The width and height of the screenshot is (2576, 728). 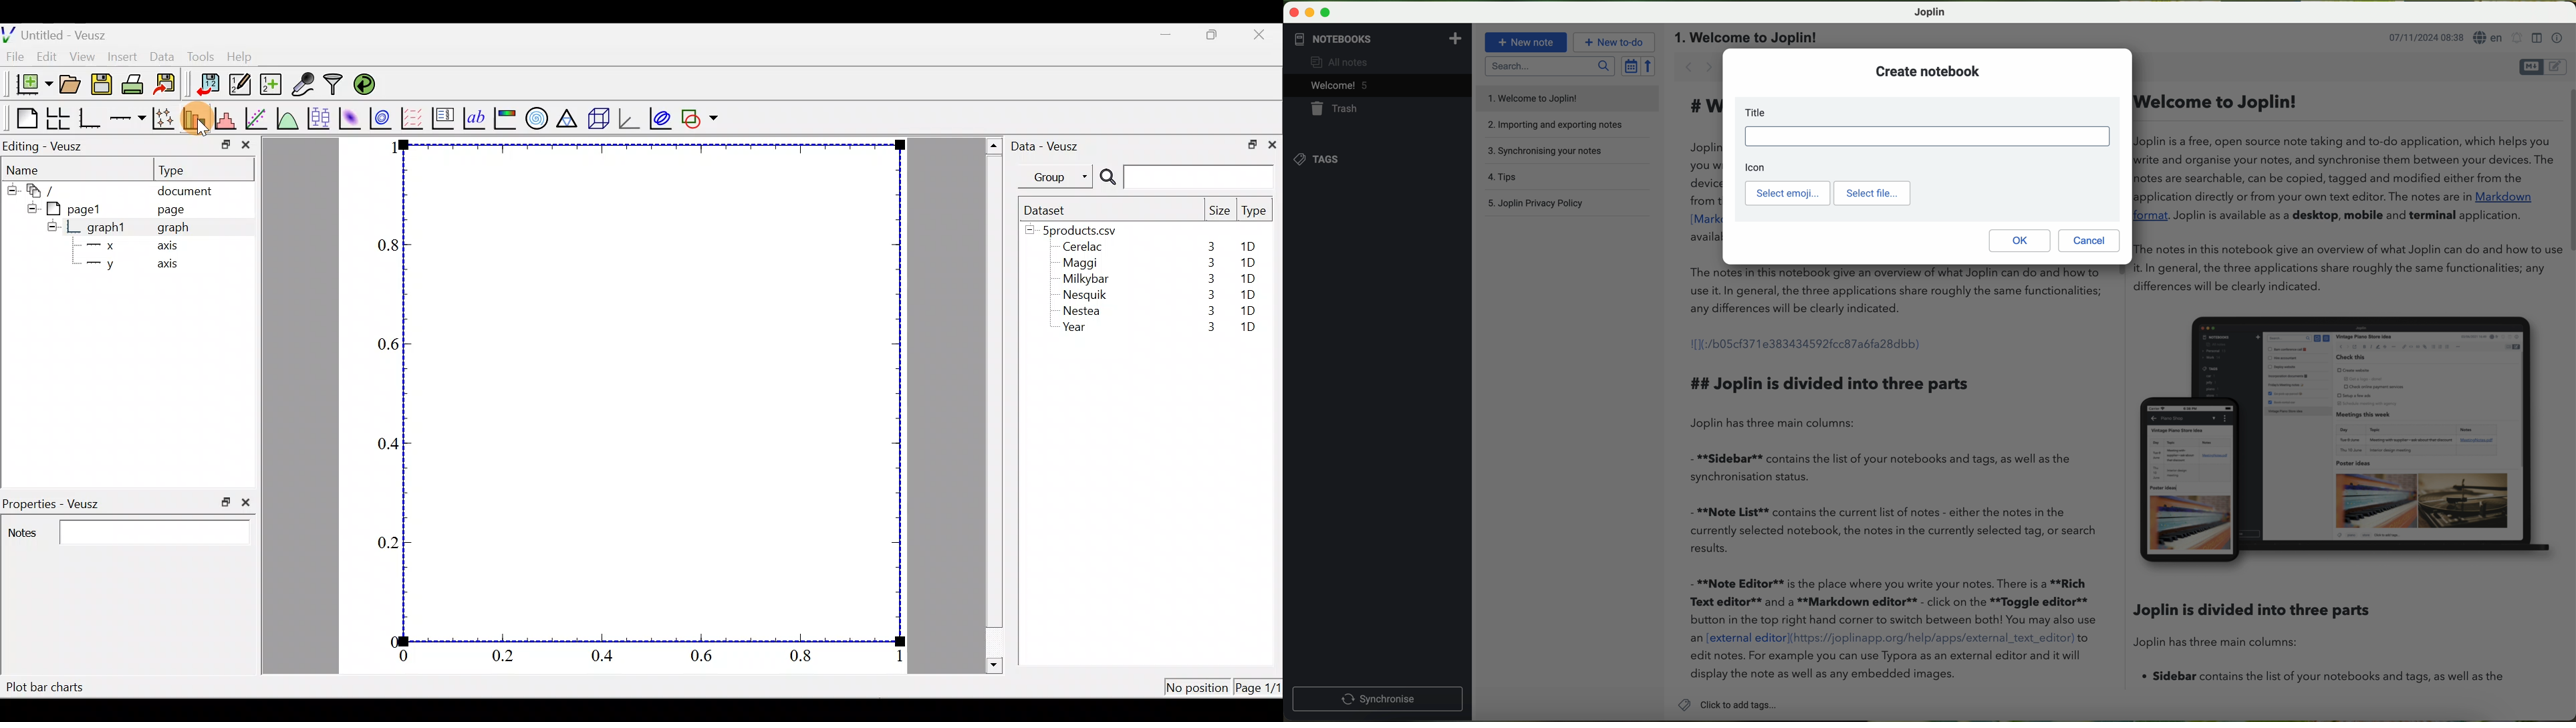 I want to click on Properties - Veusz, so click(x=57, y=504).